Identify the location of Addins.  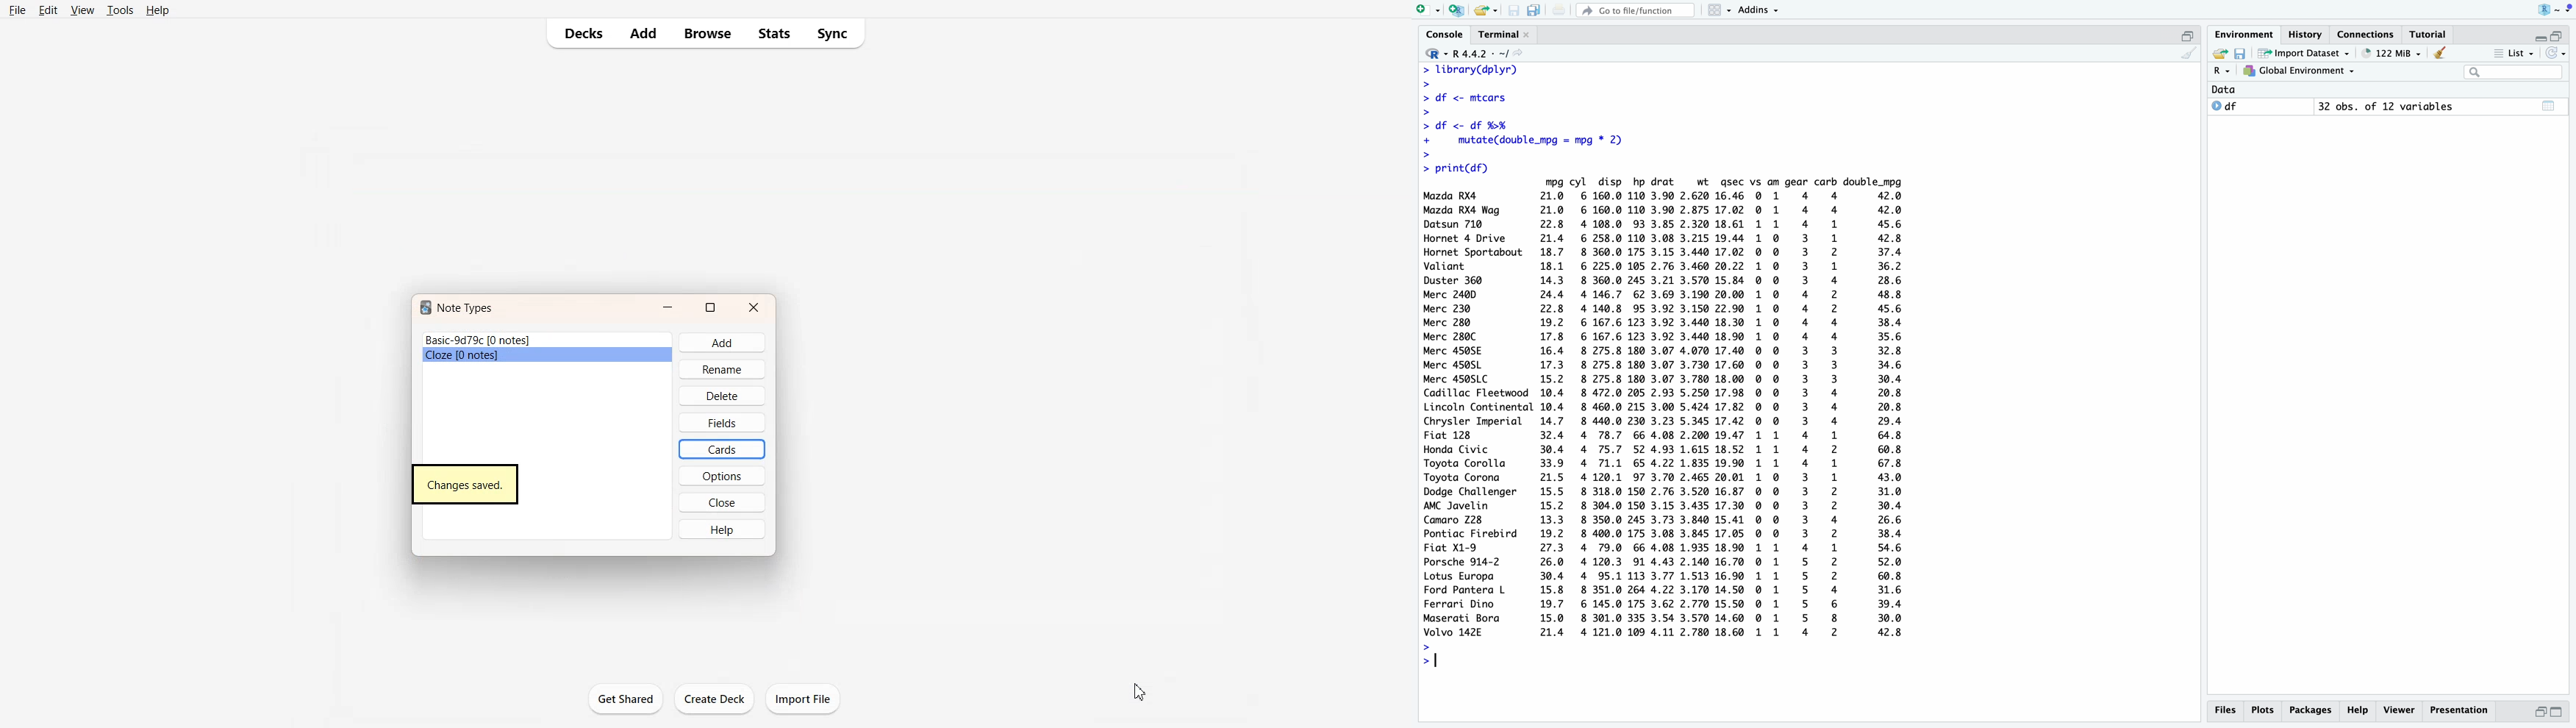
(1758, 11).